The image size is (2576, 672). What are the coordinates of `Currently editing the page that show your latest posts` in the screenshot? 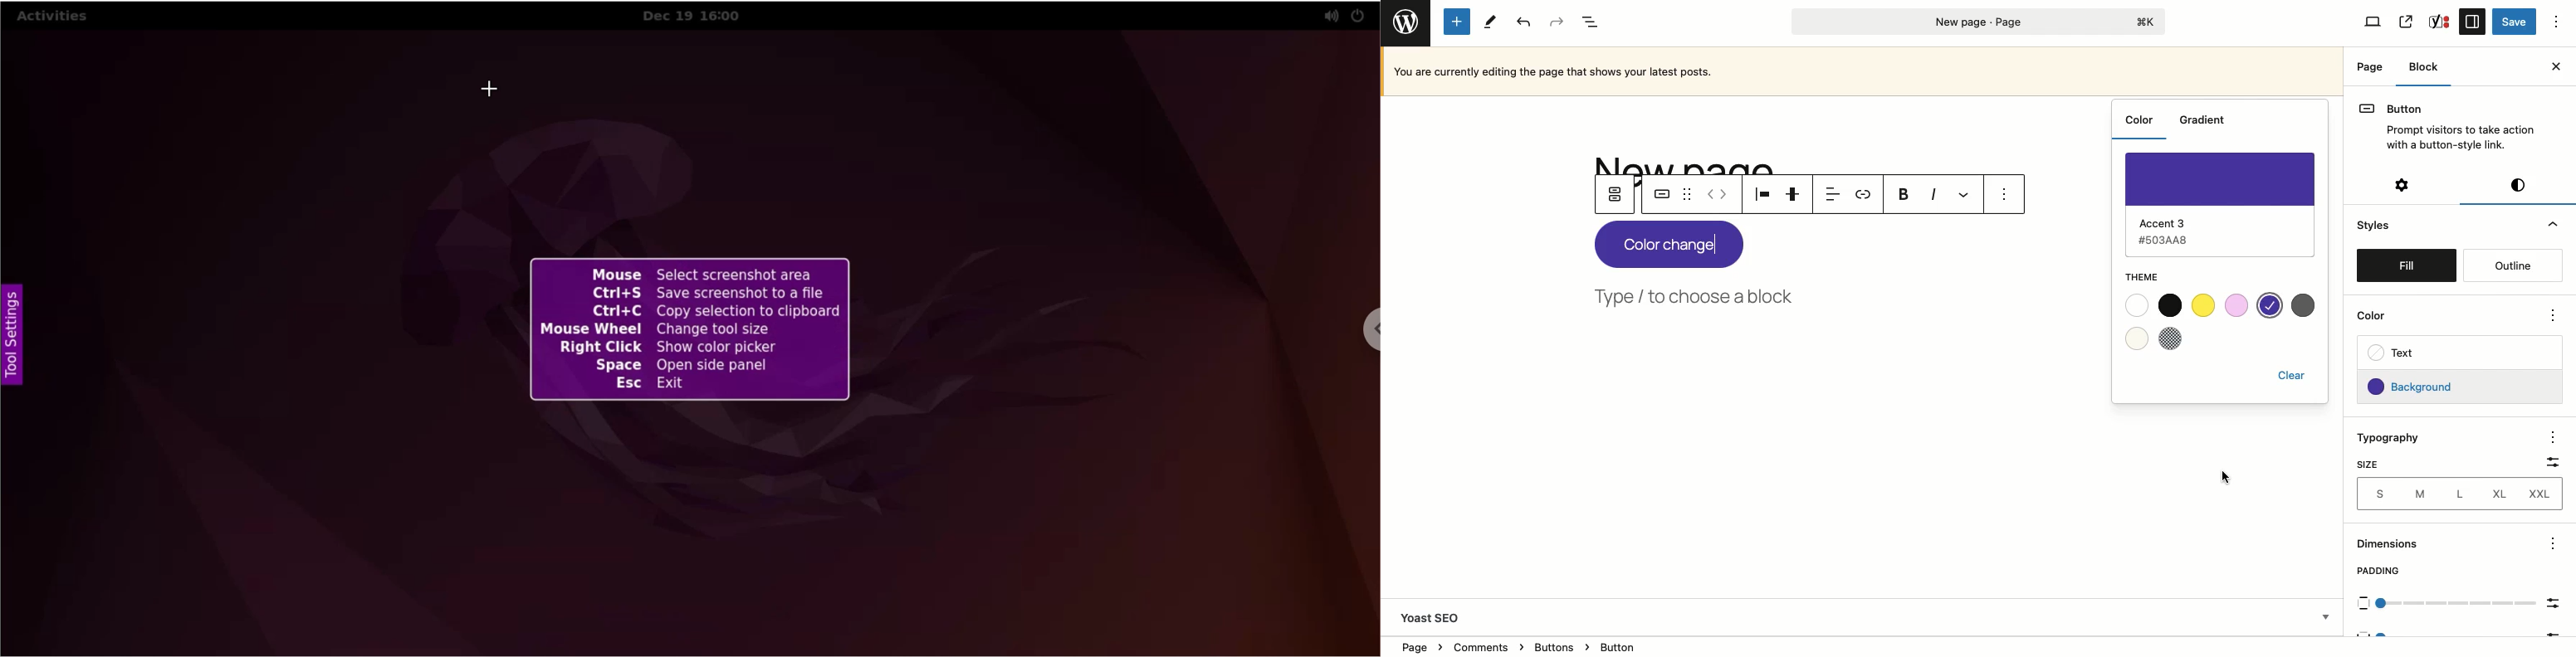 It's located at (1865, 71).